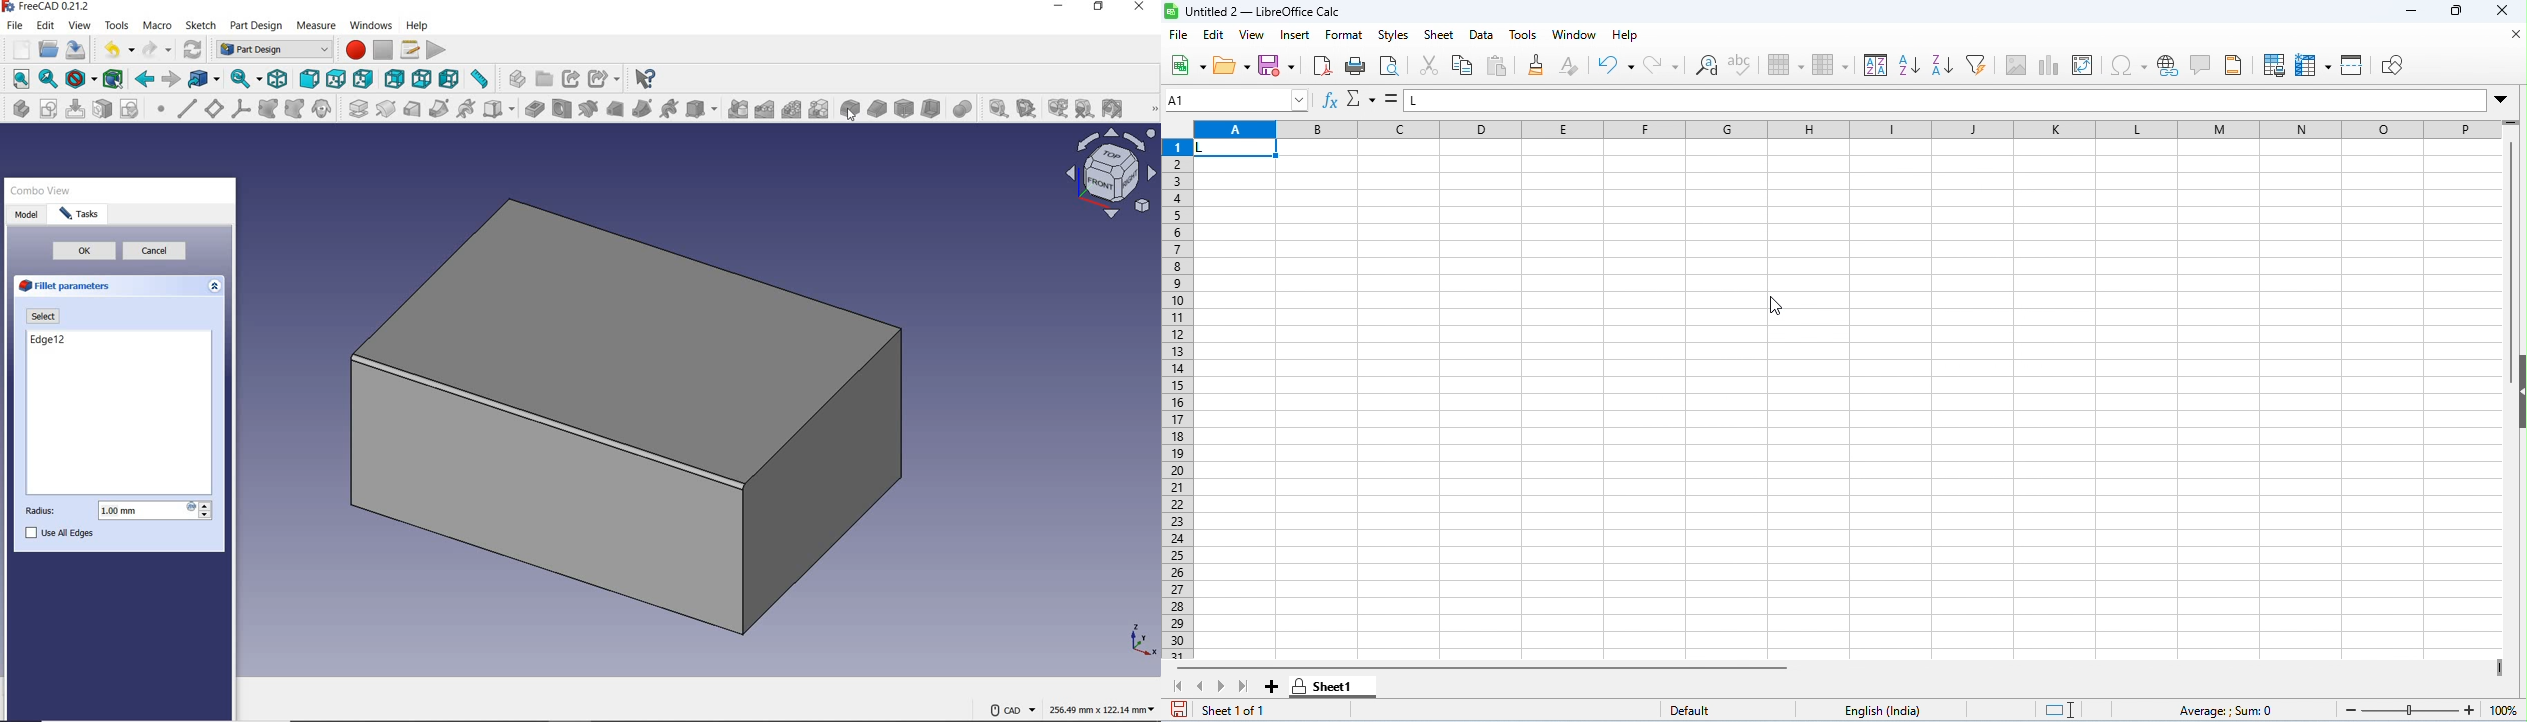 This screenshot has height=728, width=2548. Describe the element at coordinates (1346, 37) in the screenshot. I see `format` at that location.